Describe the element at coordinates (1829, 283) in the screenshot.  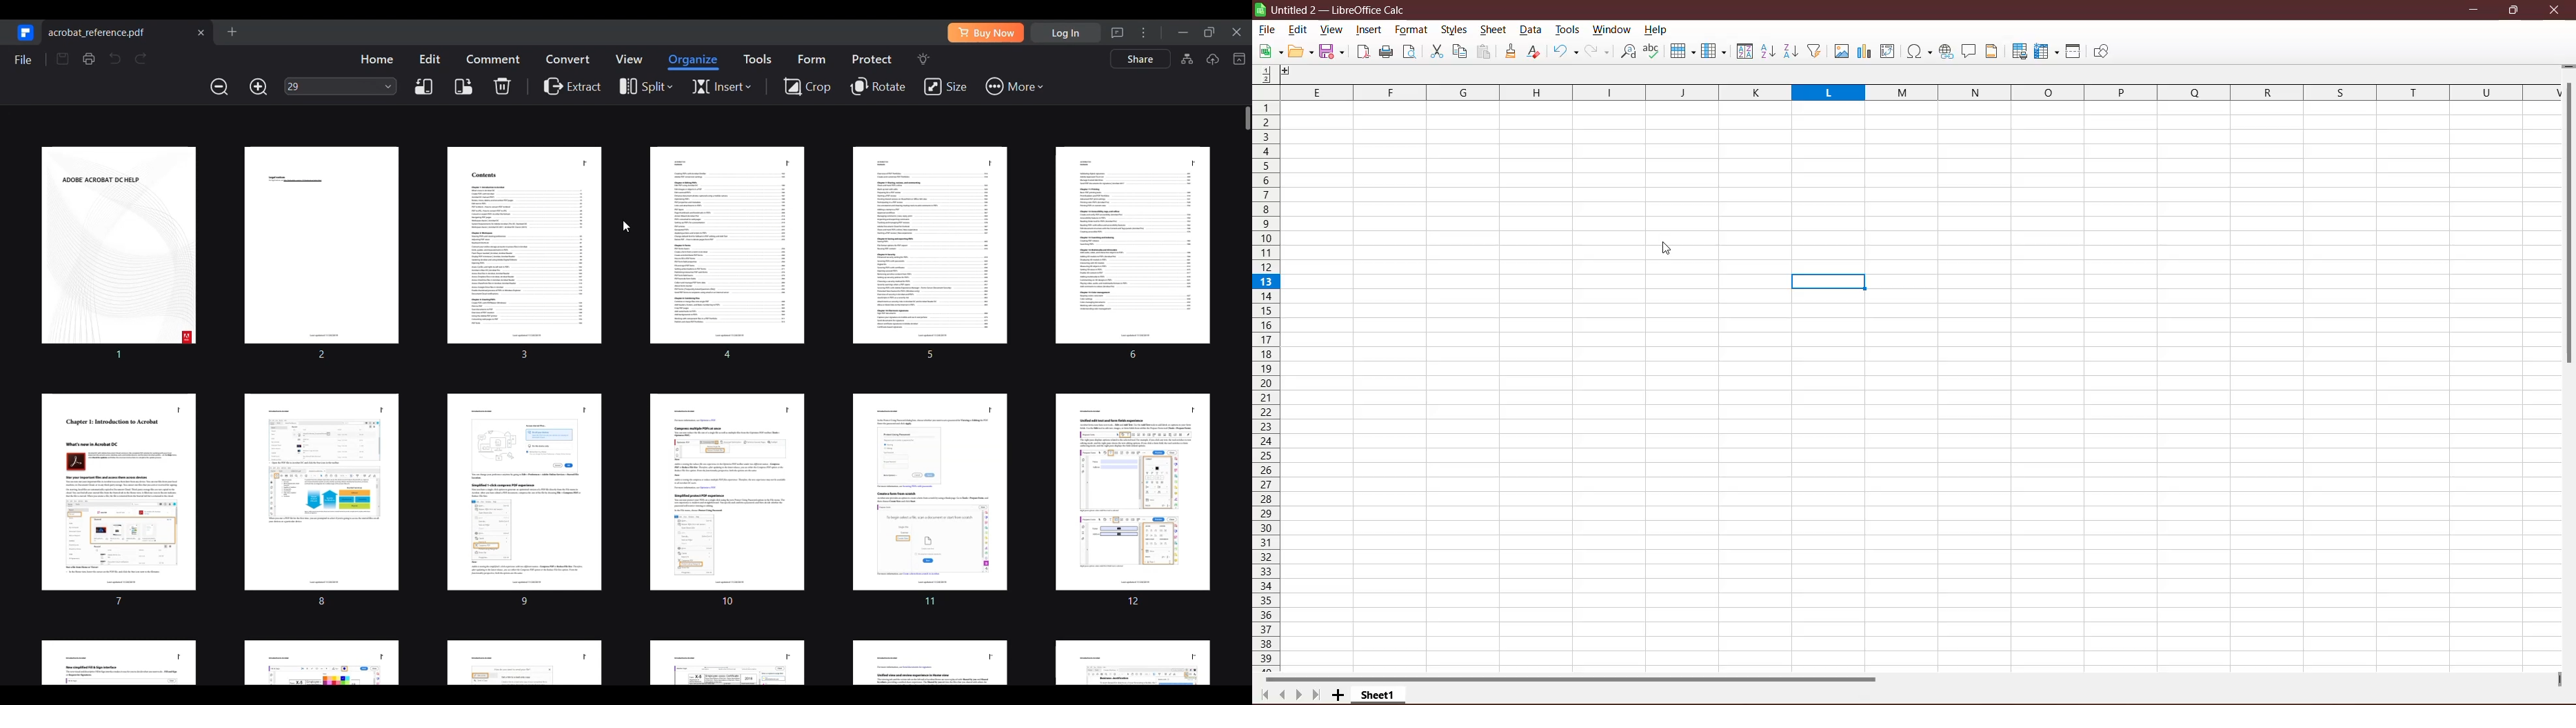
I see `selected cell` at that location.